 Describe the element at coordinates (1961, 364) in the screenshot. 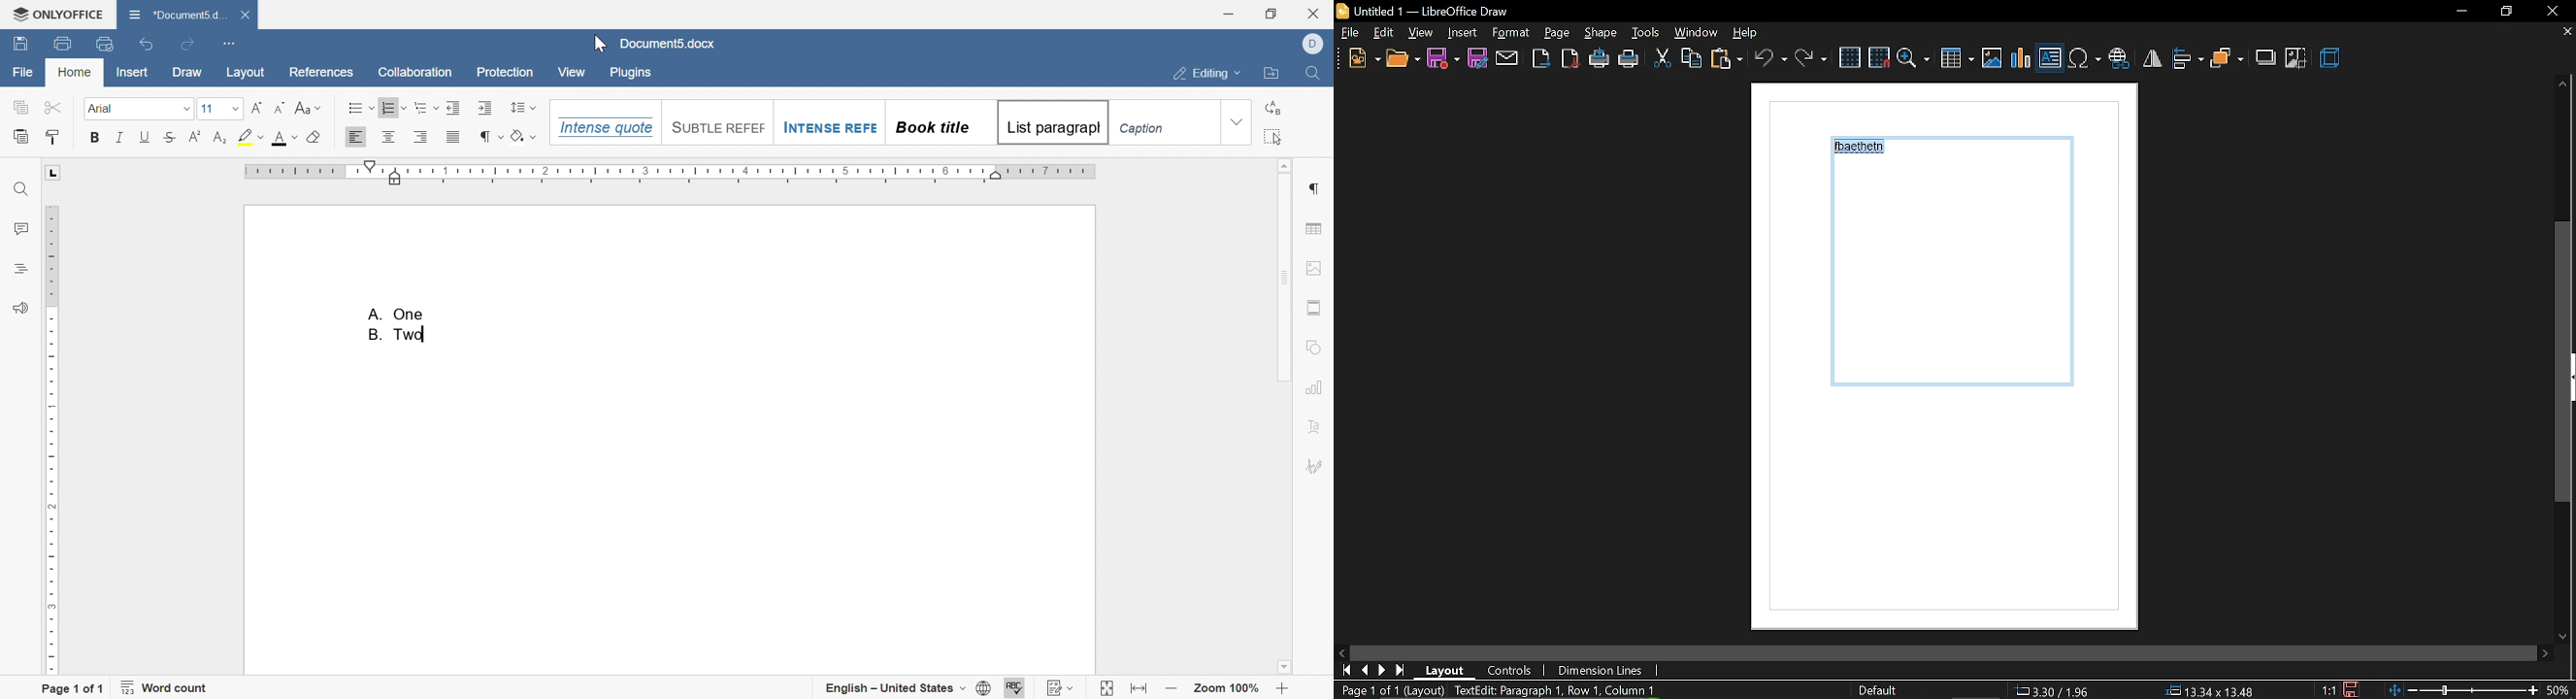

I see `Current page` at that location.